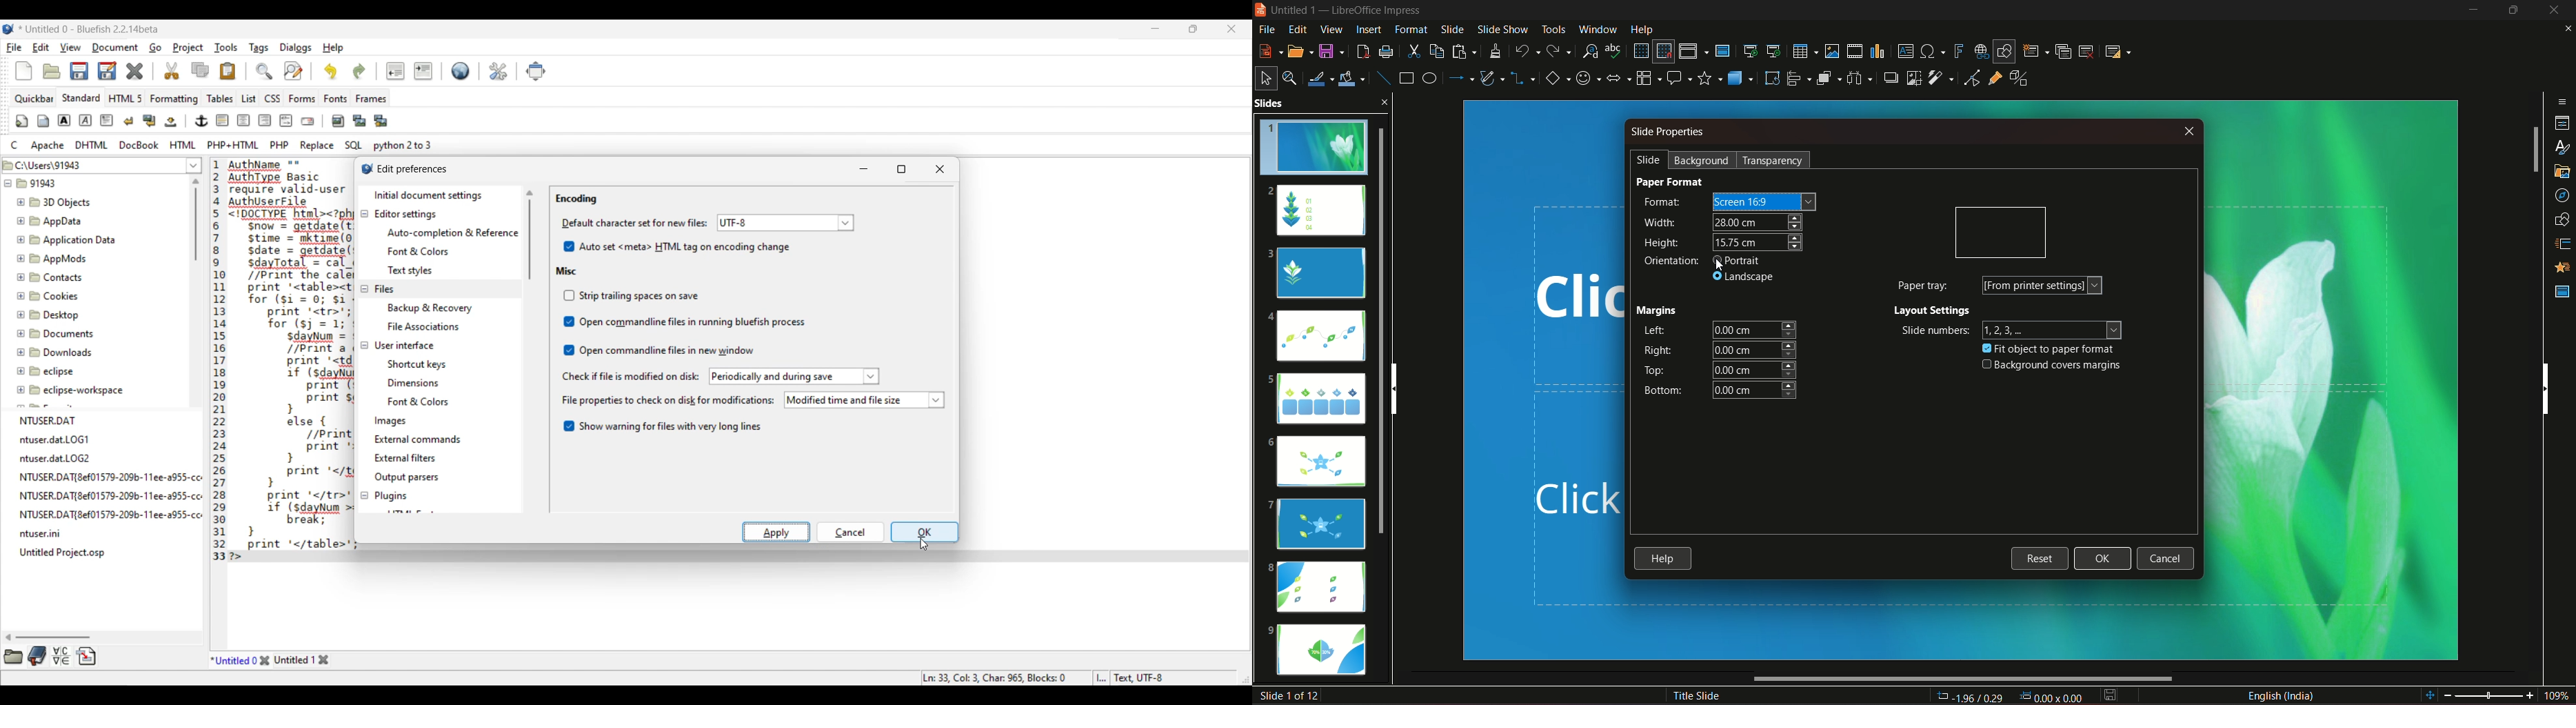 This screenshot has height=728, width=2576. Describe the element at coordinates (1640, 50) in the screenshot. I see `display grid` at that location.